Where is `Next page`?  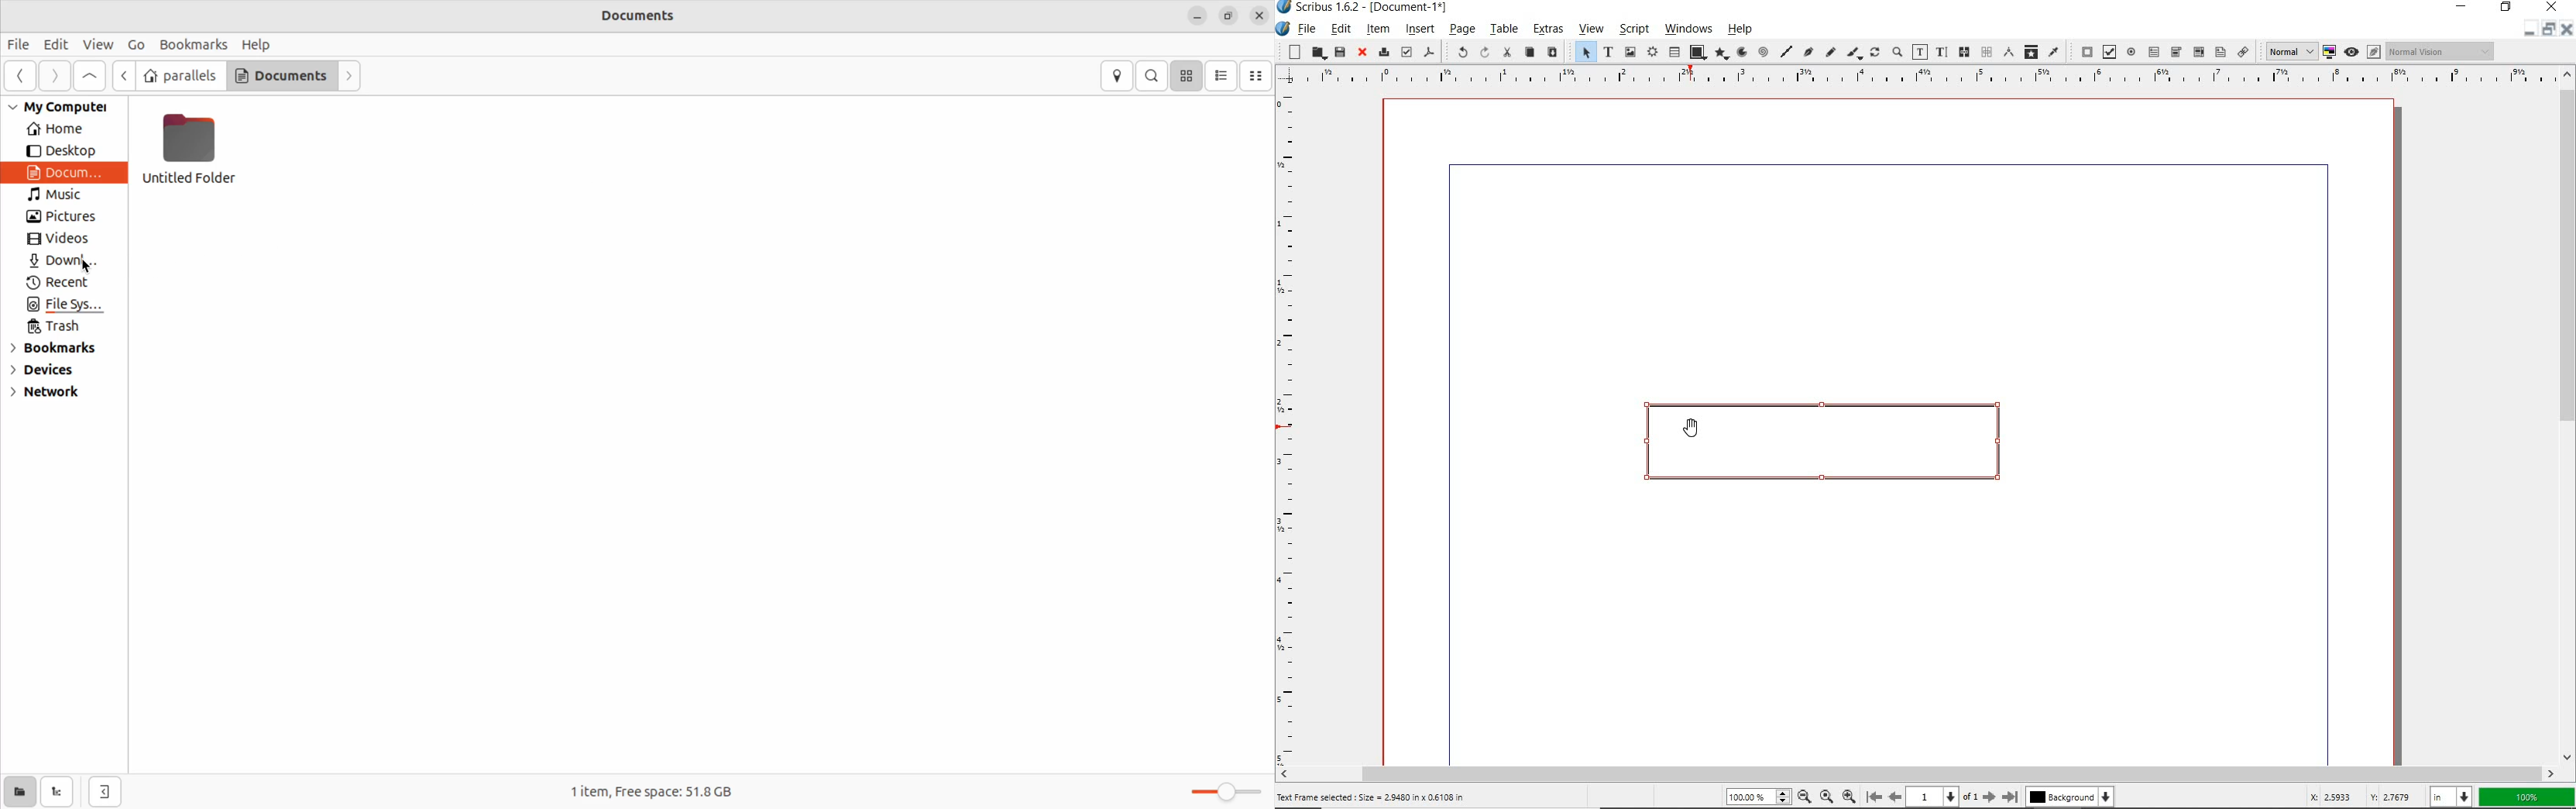
Next page is located at coordinates (1988, 797).